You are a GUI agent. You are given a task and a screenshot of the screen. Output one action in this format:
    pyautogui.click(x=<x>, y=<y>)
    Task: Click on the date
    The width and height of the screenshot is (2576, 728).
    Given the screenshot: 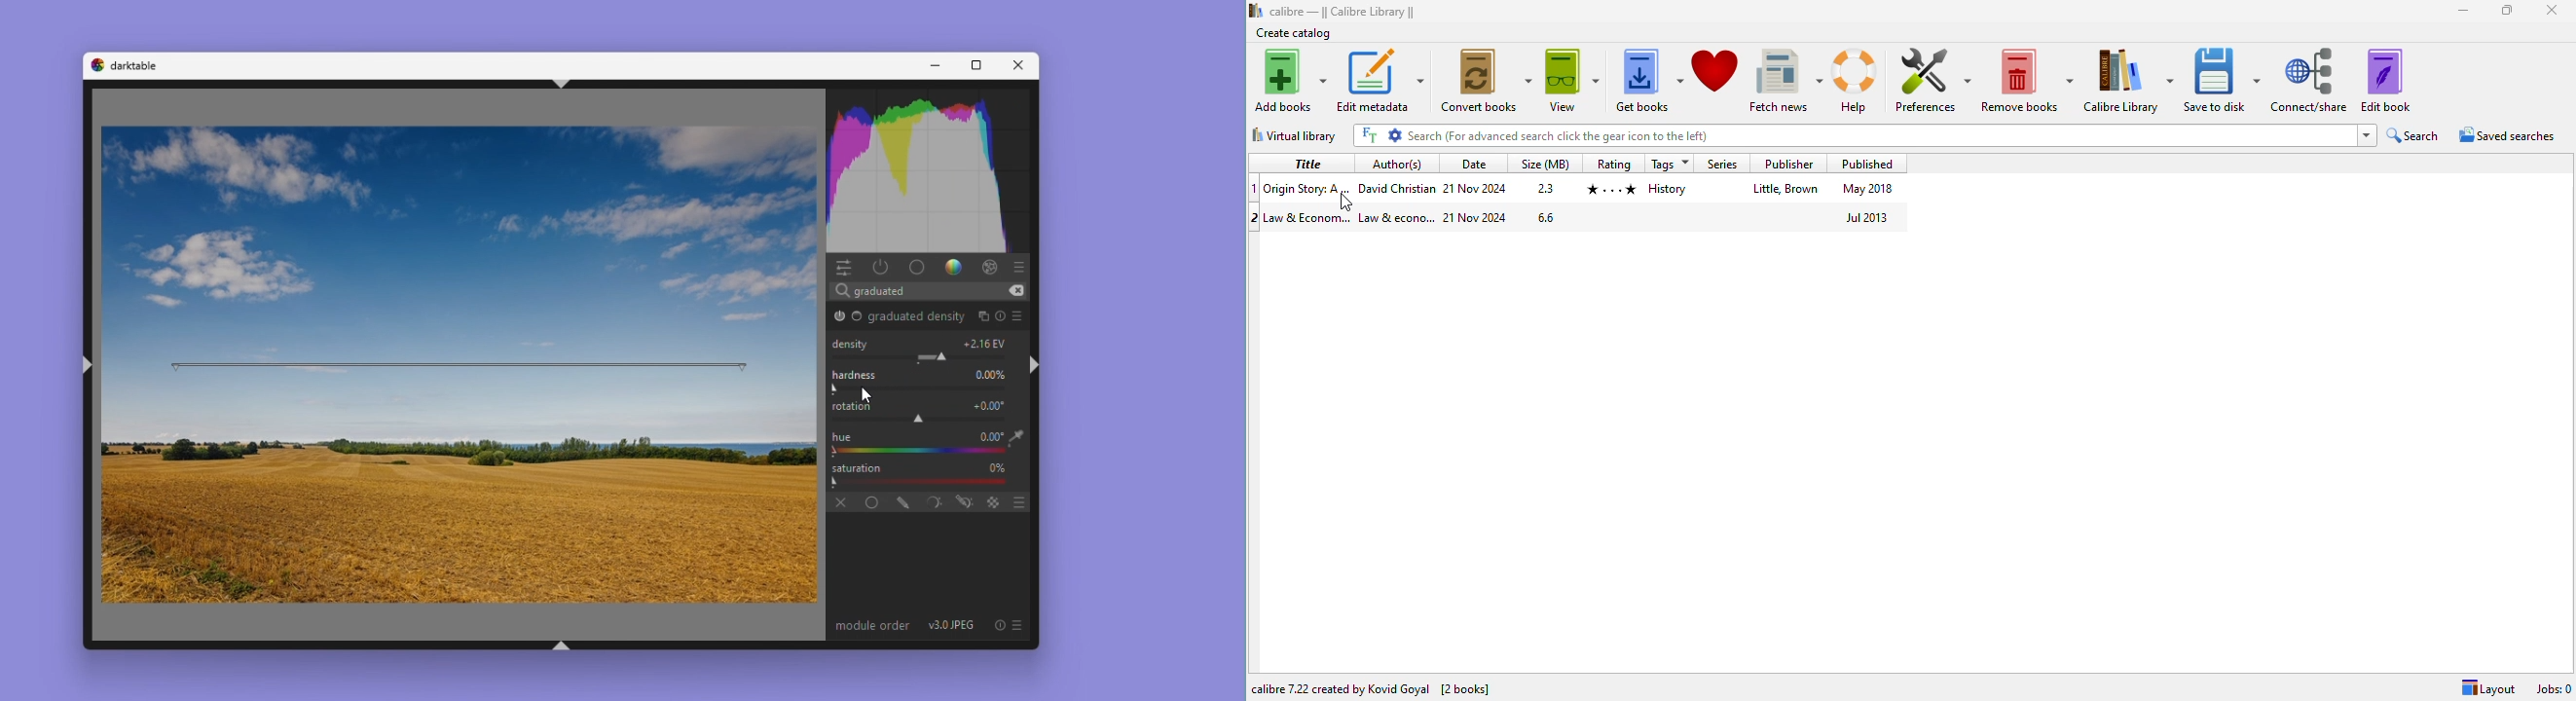 What is the action you would take?
    pyautogui.click(x=1476, y=164)
    